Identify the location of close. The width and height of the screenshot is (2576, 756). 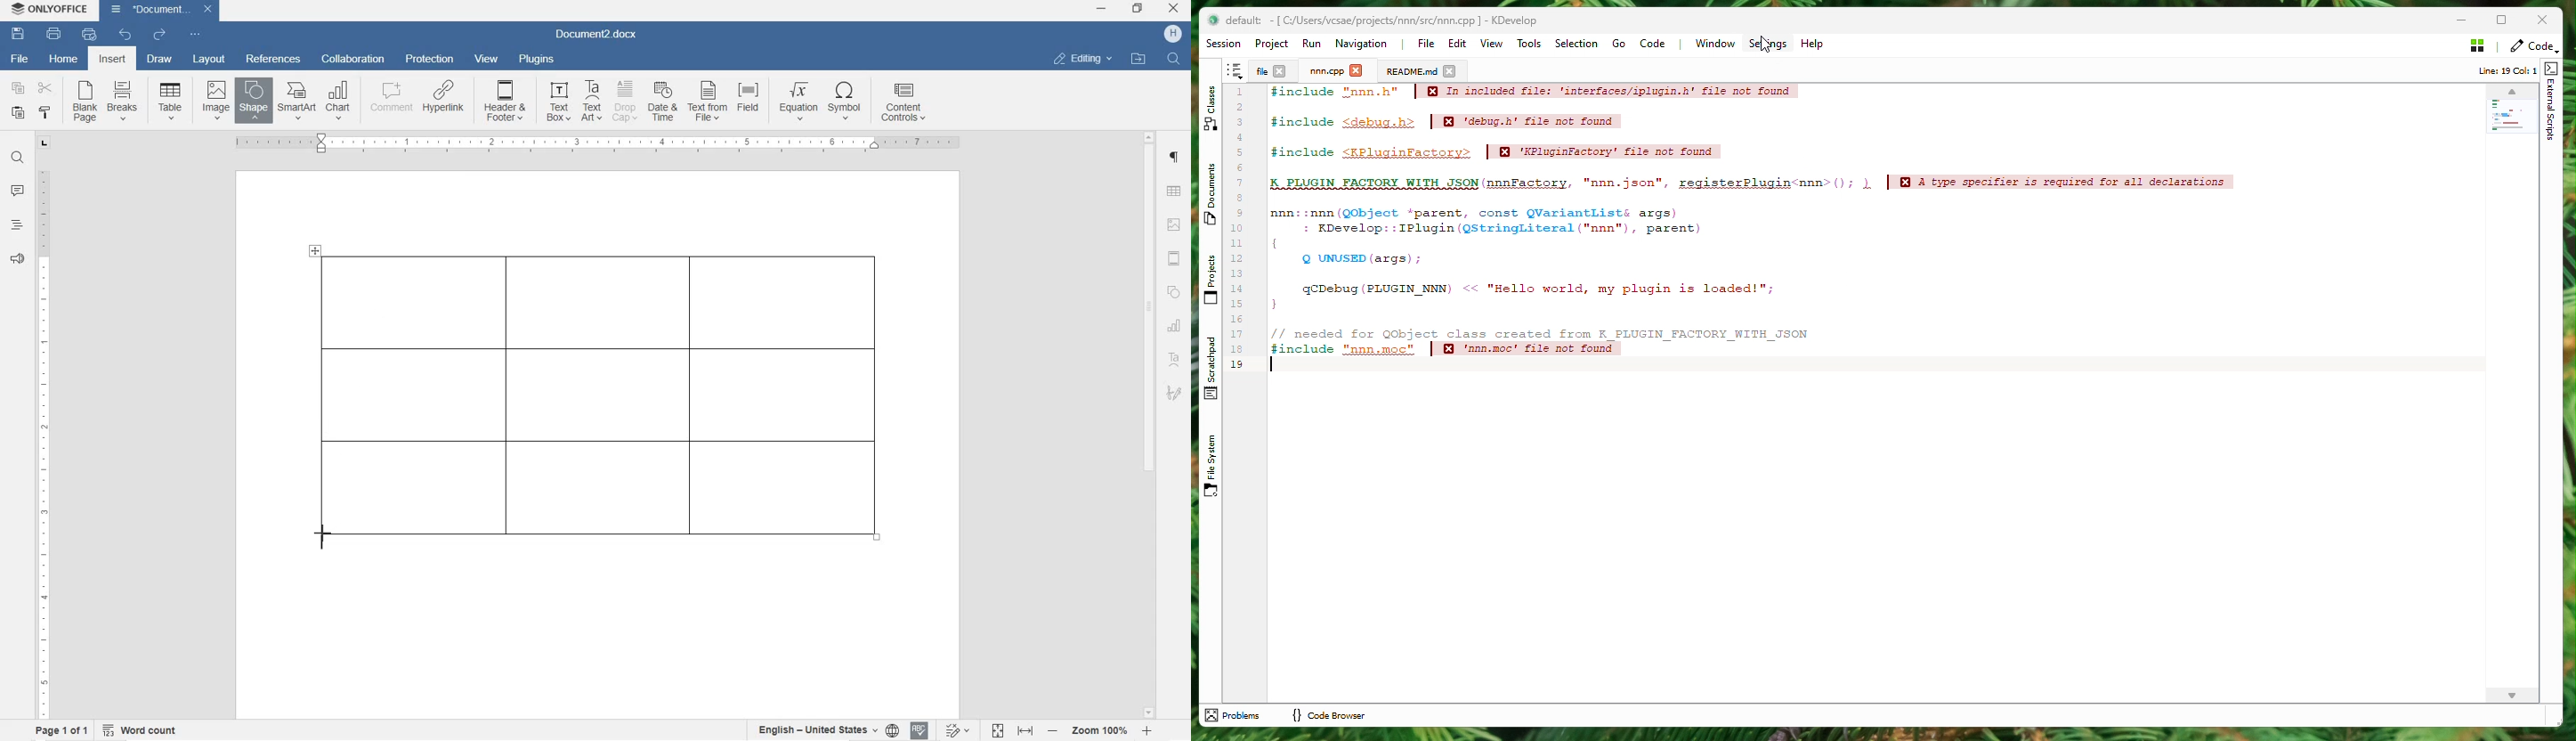
(1357, 71).